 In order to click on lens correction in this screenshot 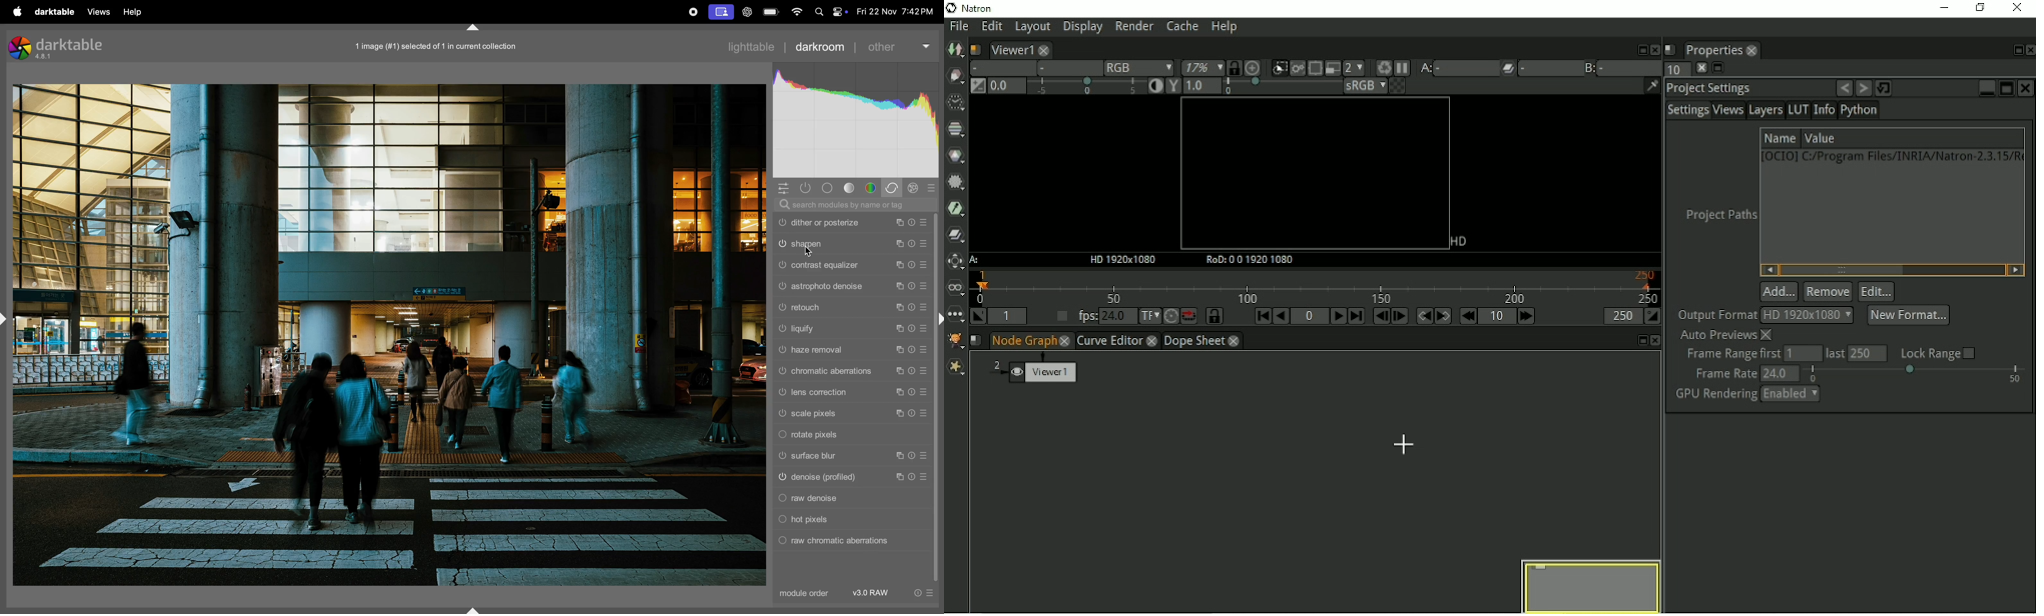, I will do `click(852, 393)`.